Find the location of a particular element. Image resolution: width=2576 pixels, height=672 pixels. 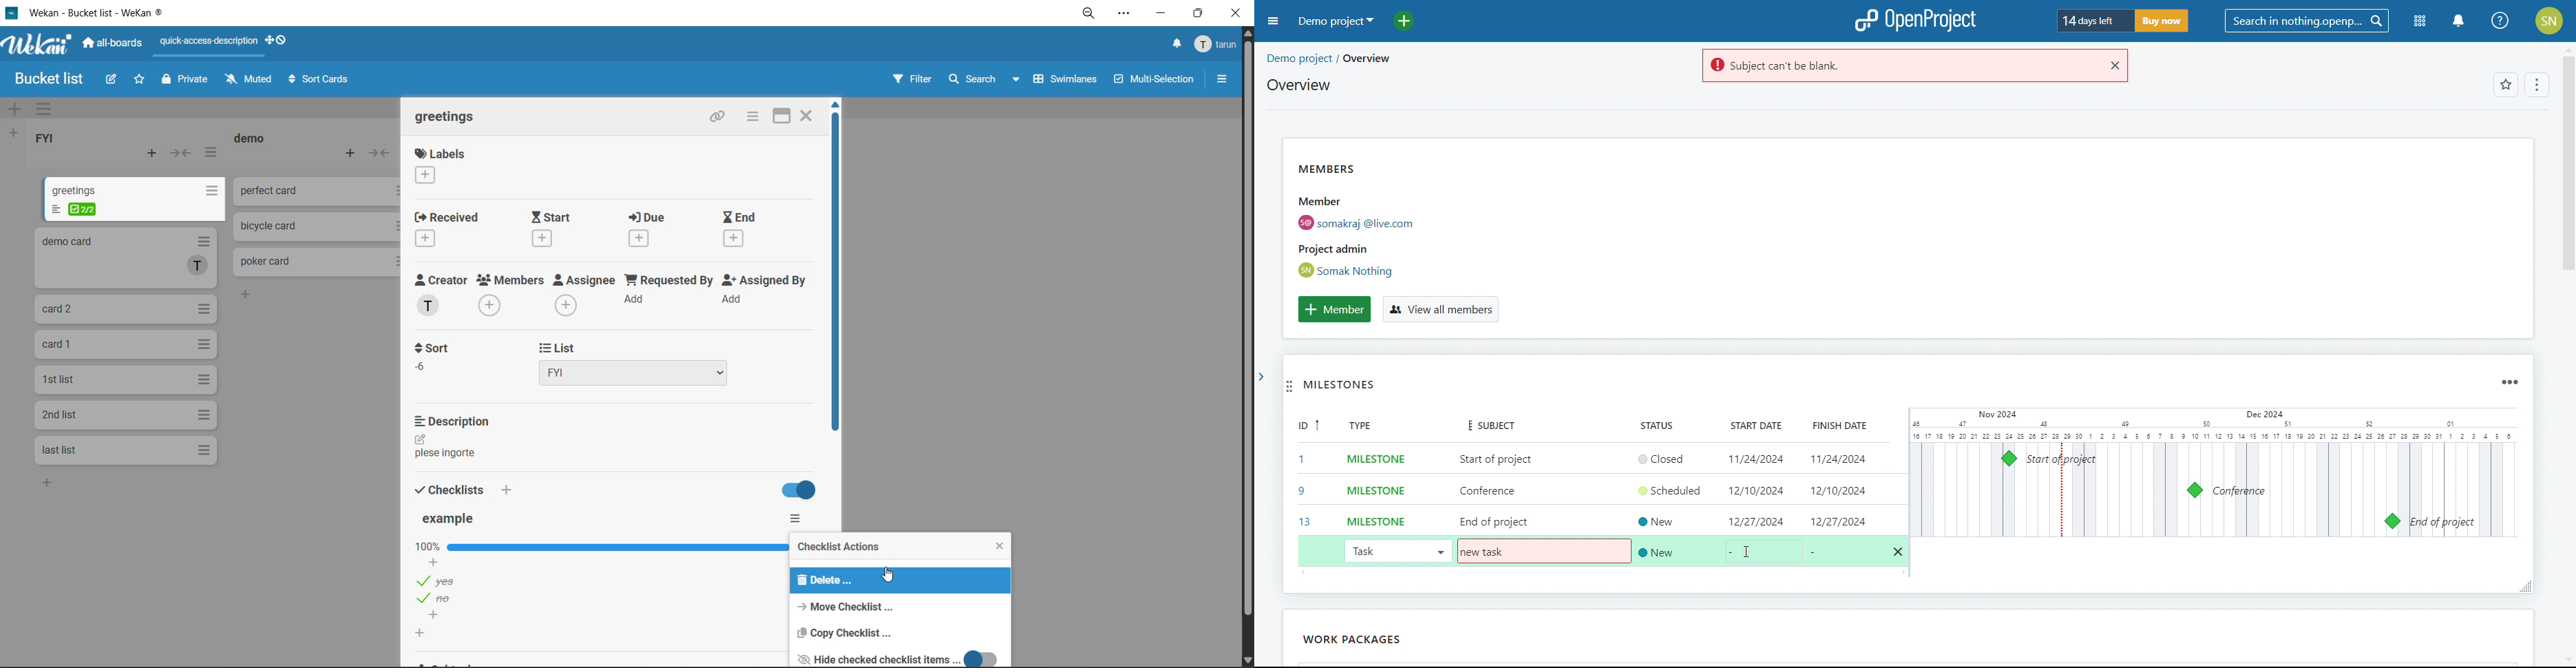

list title is located at coordinates (50, 139).